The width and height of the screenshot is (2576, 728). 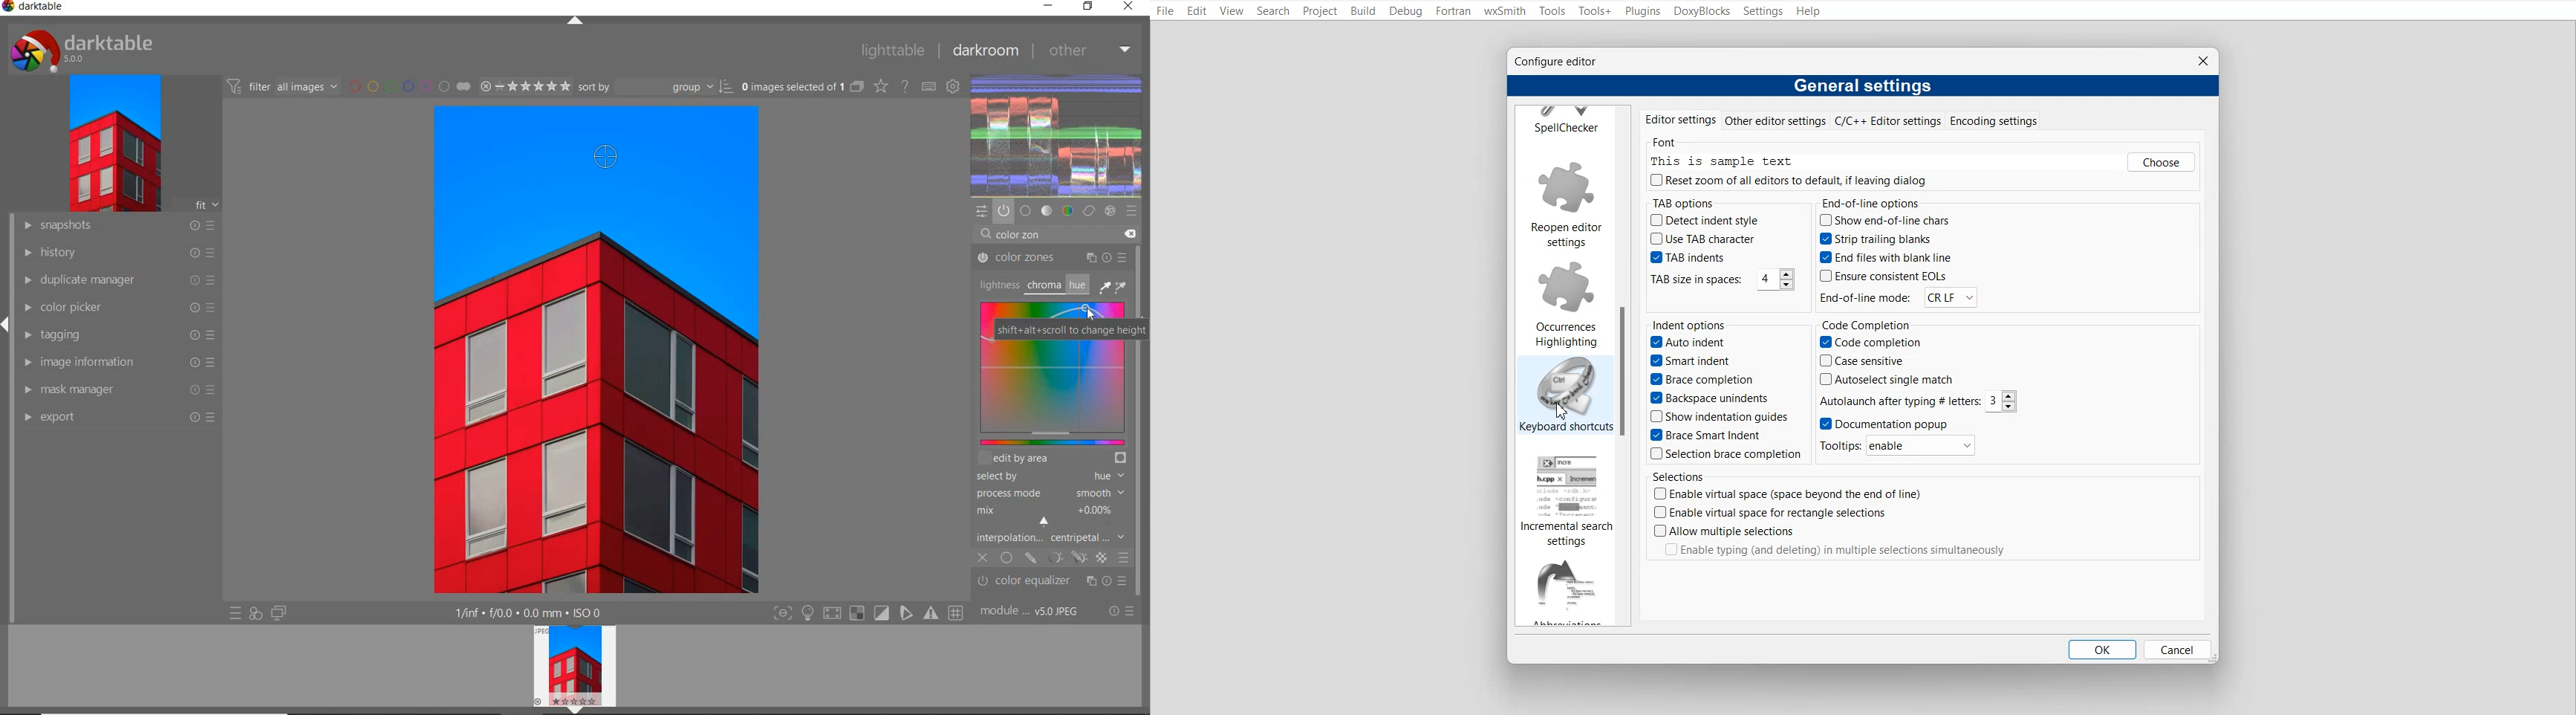 What do you see at coordinates (954, 88) in the screenshot?
I see `show global preferences` at bounding box center [954, 88].